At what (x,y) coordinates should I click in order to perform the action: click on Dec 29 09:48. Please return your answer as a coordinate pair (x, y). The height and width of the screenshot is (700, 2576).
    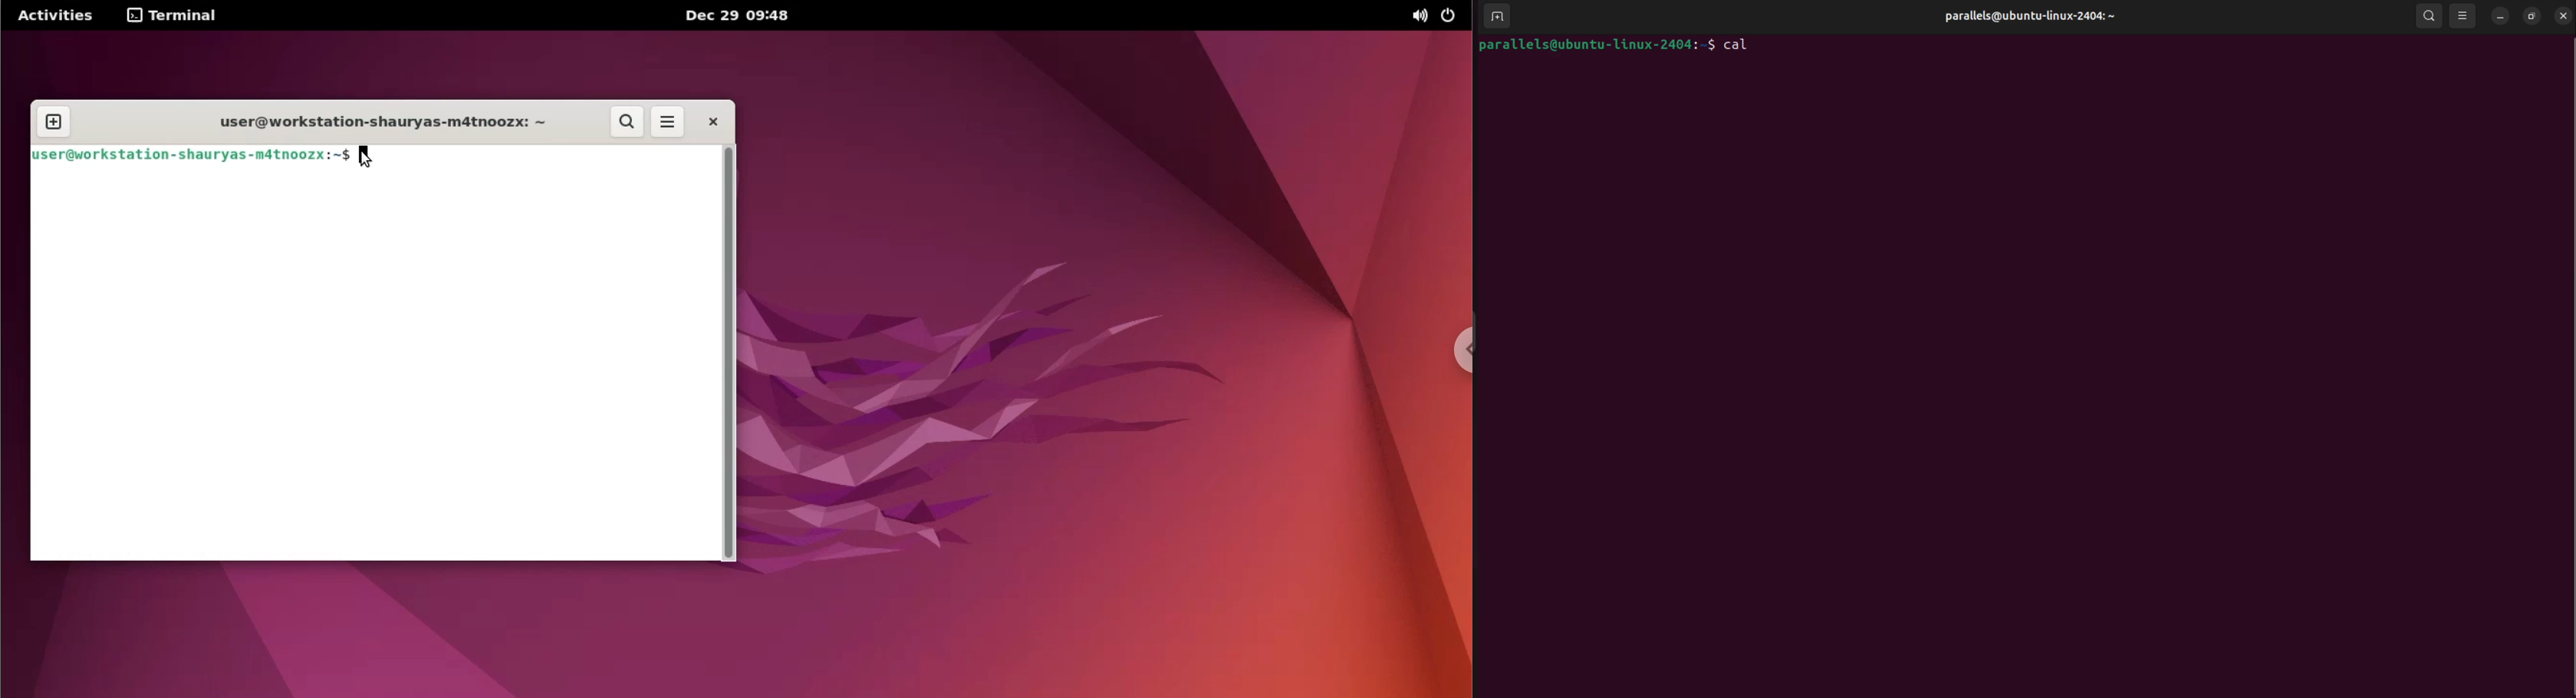
    Looking at the image, I should click on (754, 15).